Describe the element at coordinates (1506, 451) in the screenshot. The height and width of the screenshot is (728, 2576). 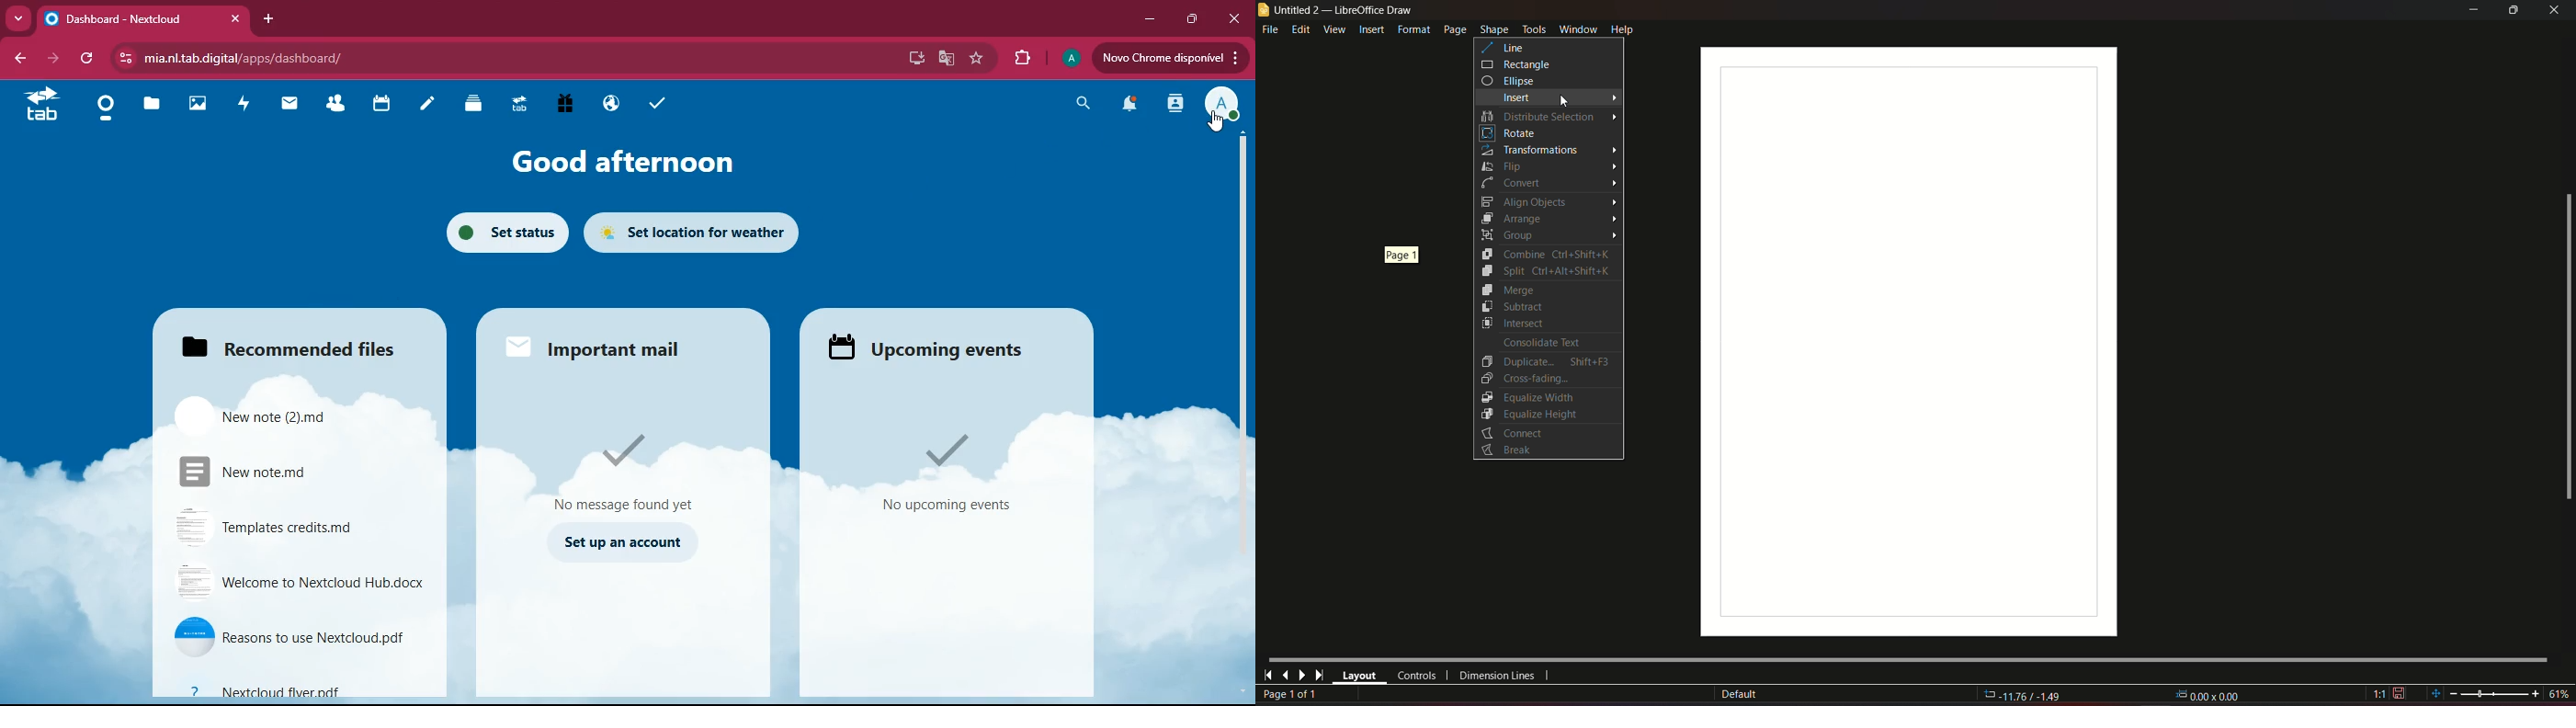
I see `` at that location.